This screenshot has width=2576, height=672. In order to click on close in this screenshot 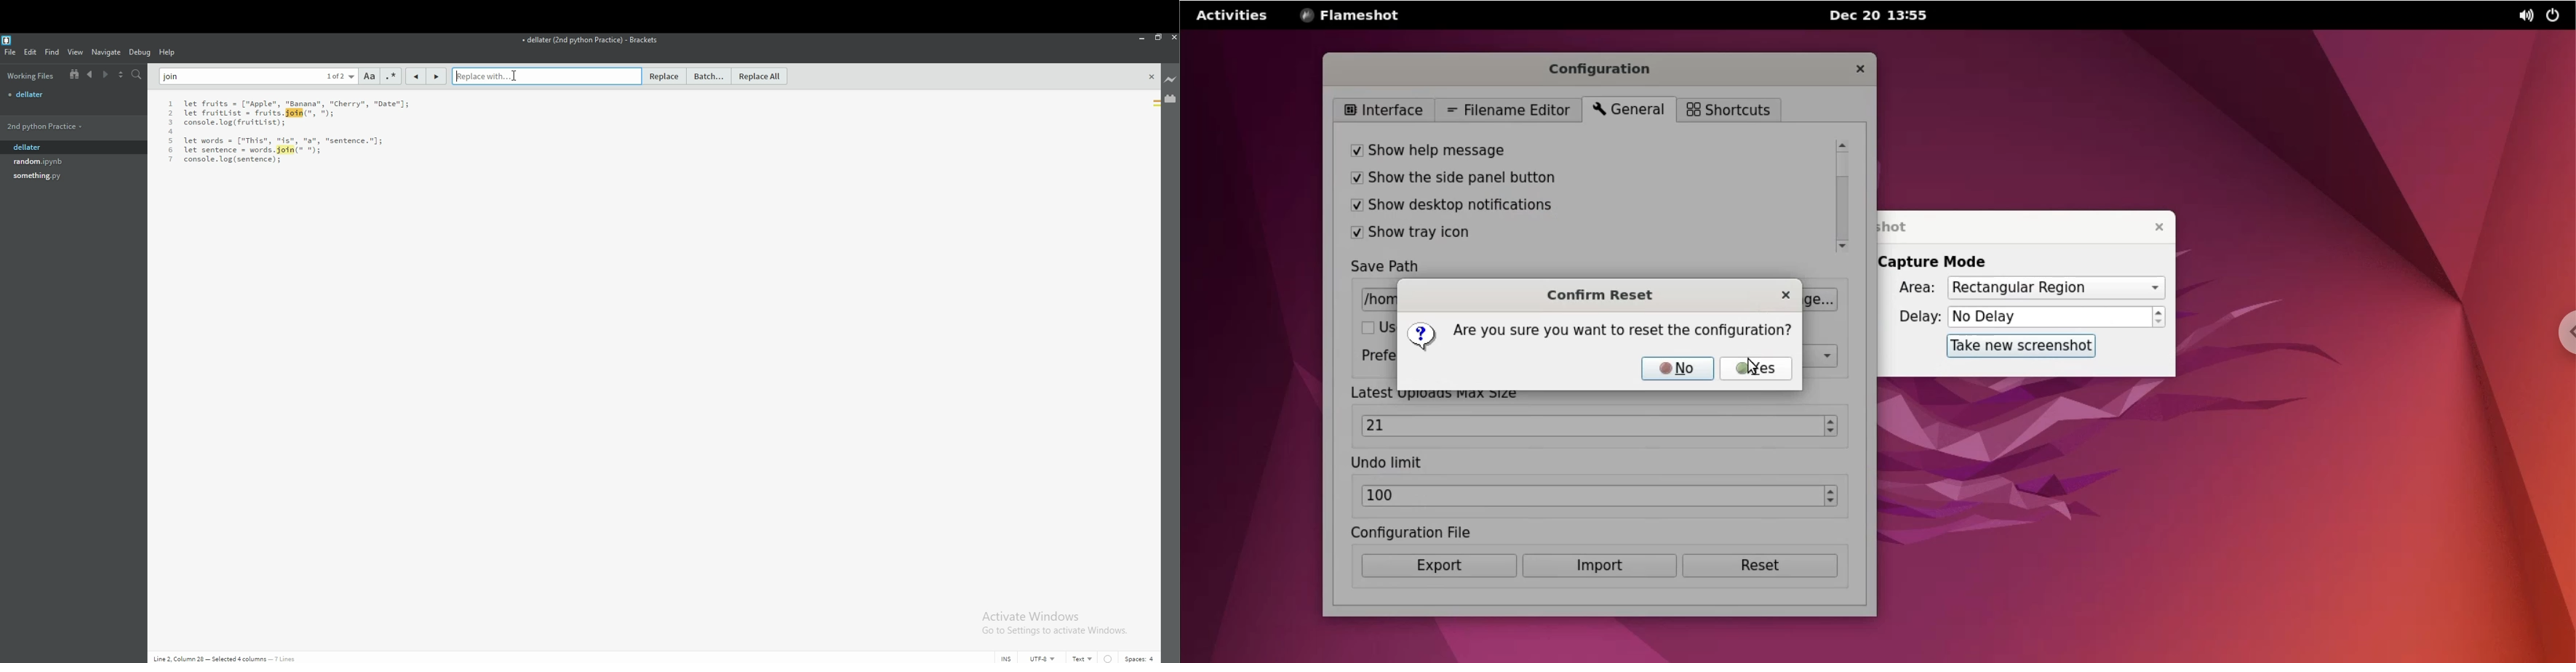, I will do `click(1151, 77)`.